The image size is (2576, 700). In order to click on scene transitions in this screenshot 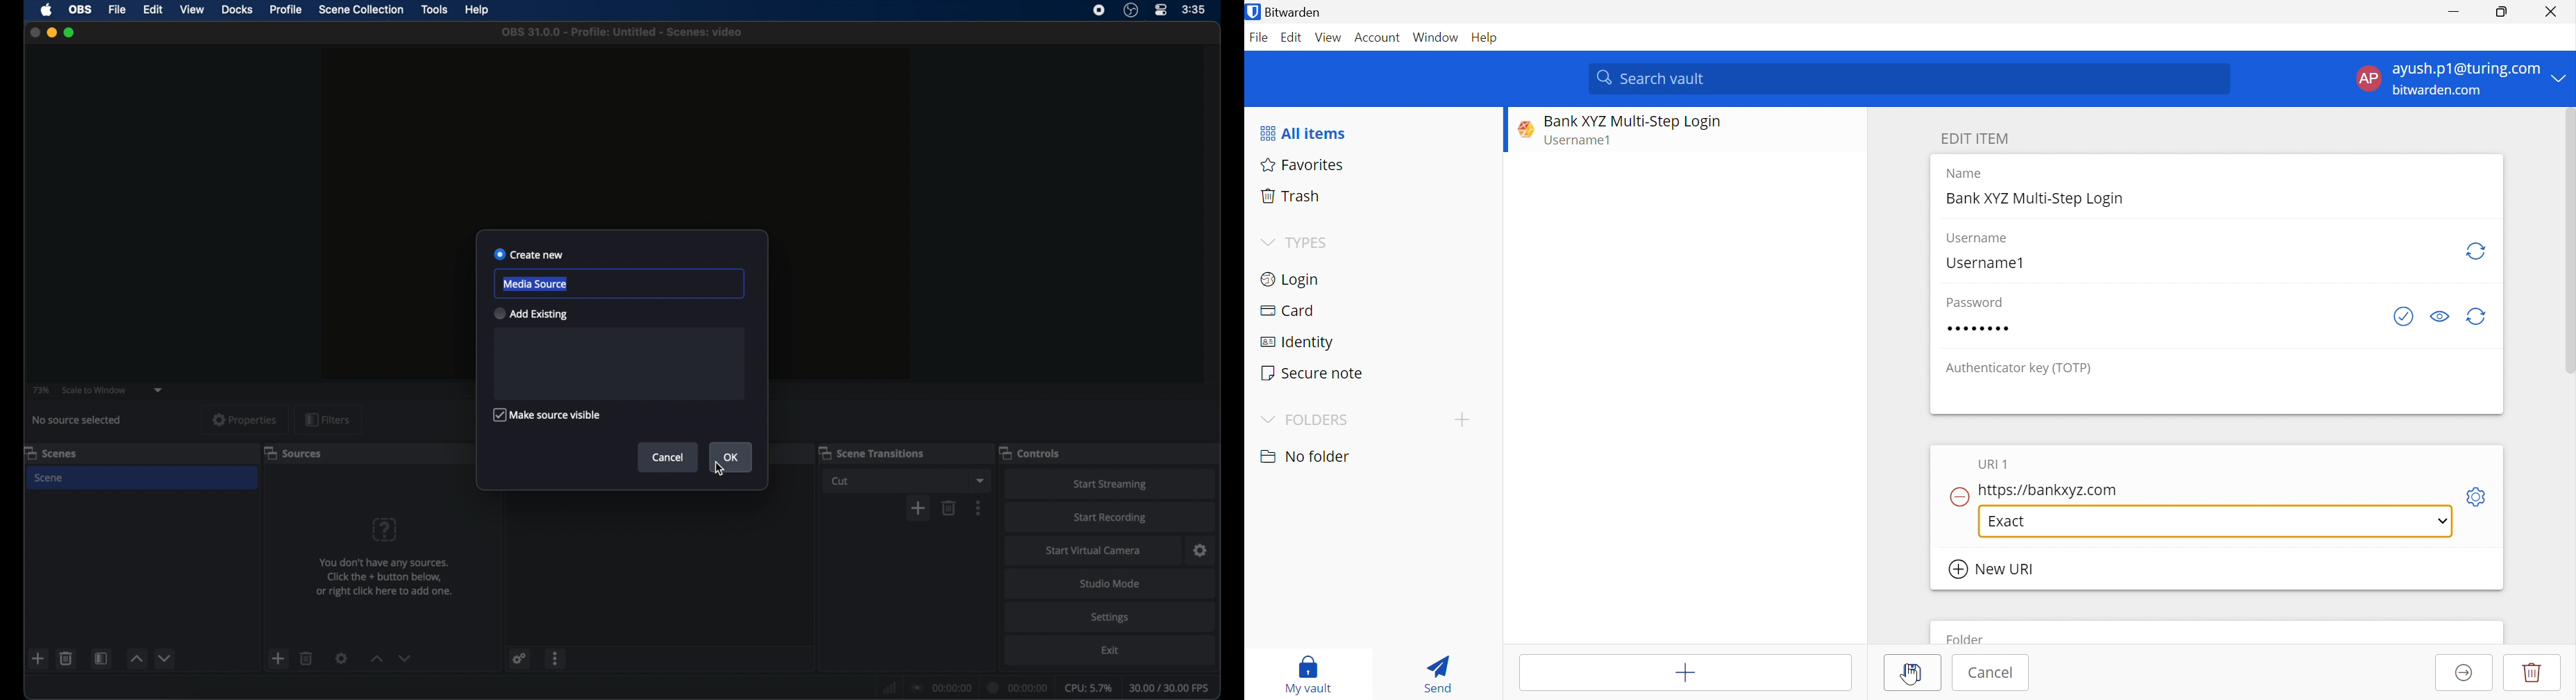, I will do `click(871, 452)`.